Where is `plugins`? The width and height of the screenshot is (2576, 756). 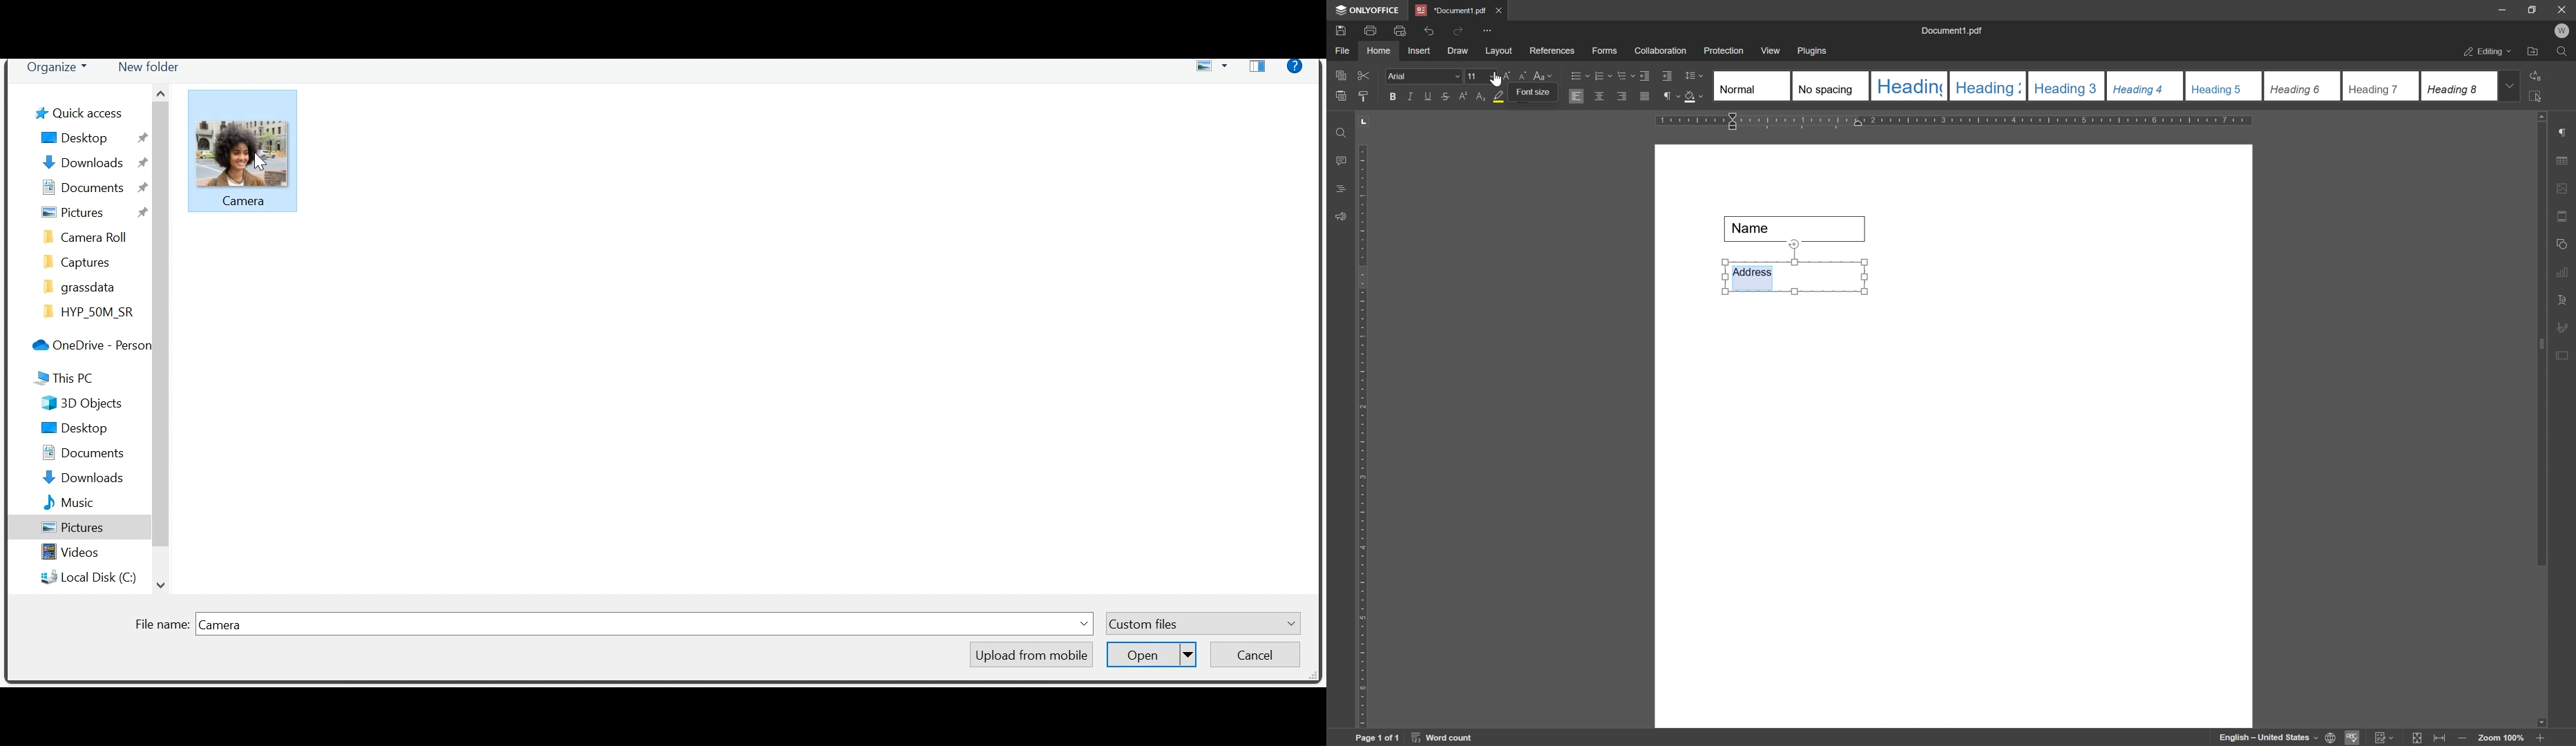 plugins is located at coordinates (1813, 51).